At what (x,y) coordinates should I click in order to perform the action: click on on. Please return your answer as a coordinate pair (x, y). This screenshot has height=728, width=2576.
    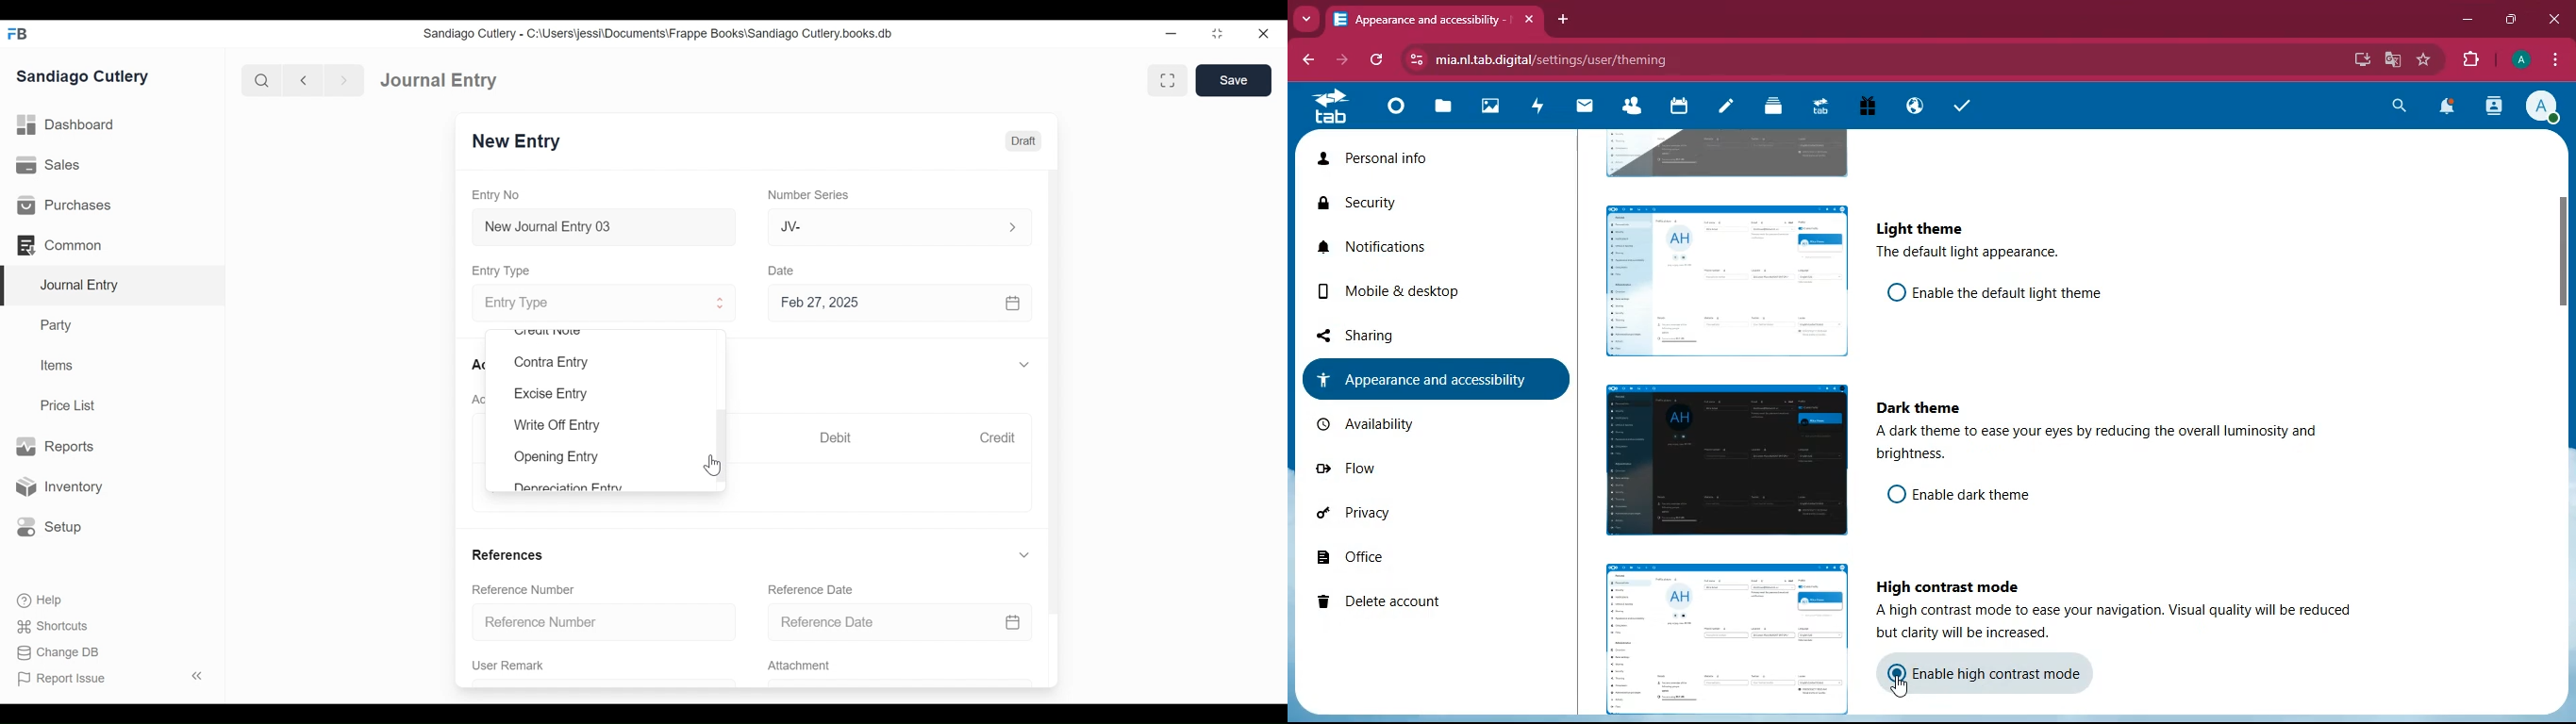
    Looking at the image, I should click on (1902, 687).